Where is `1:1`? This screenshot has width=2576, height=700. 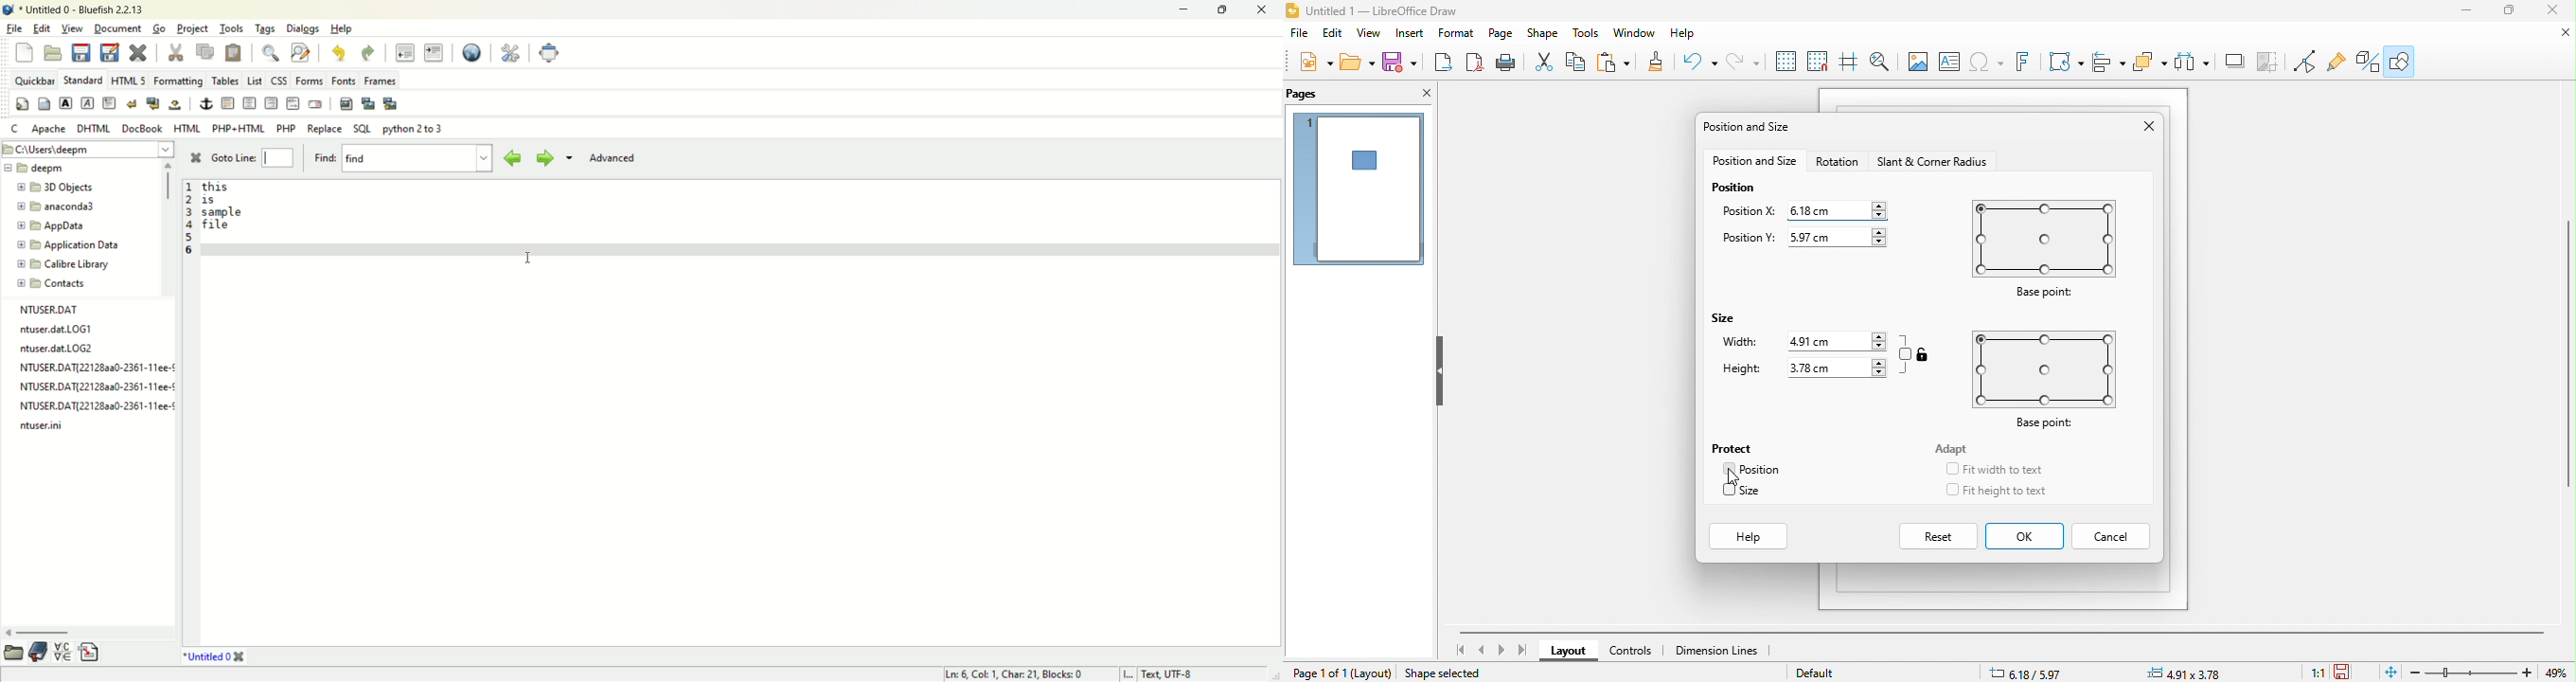
1:1 is located at coordinates (2314, 673).